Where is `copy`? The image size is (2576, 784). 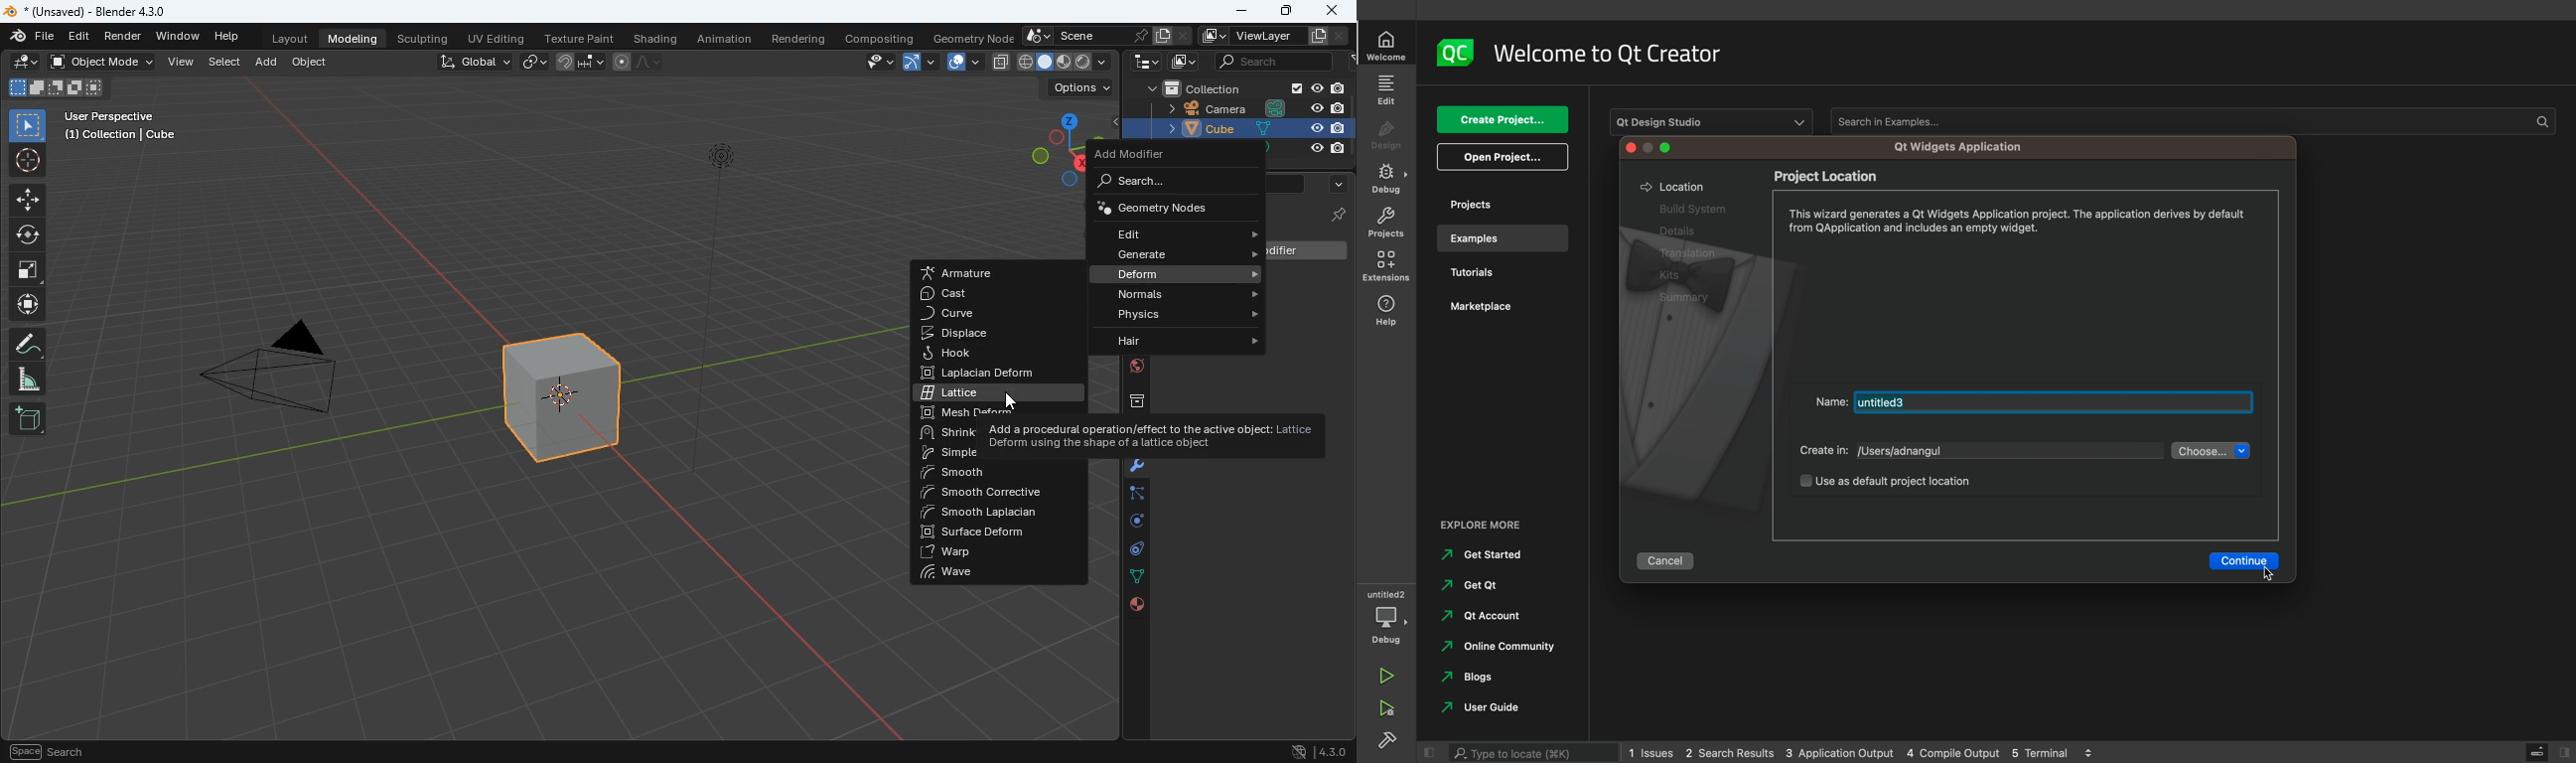 copy is located at coordinates (963, 63).